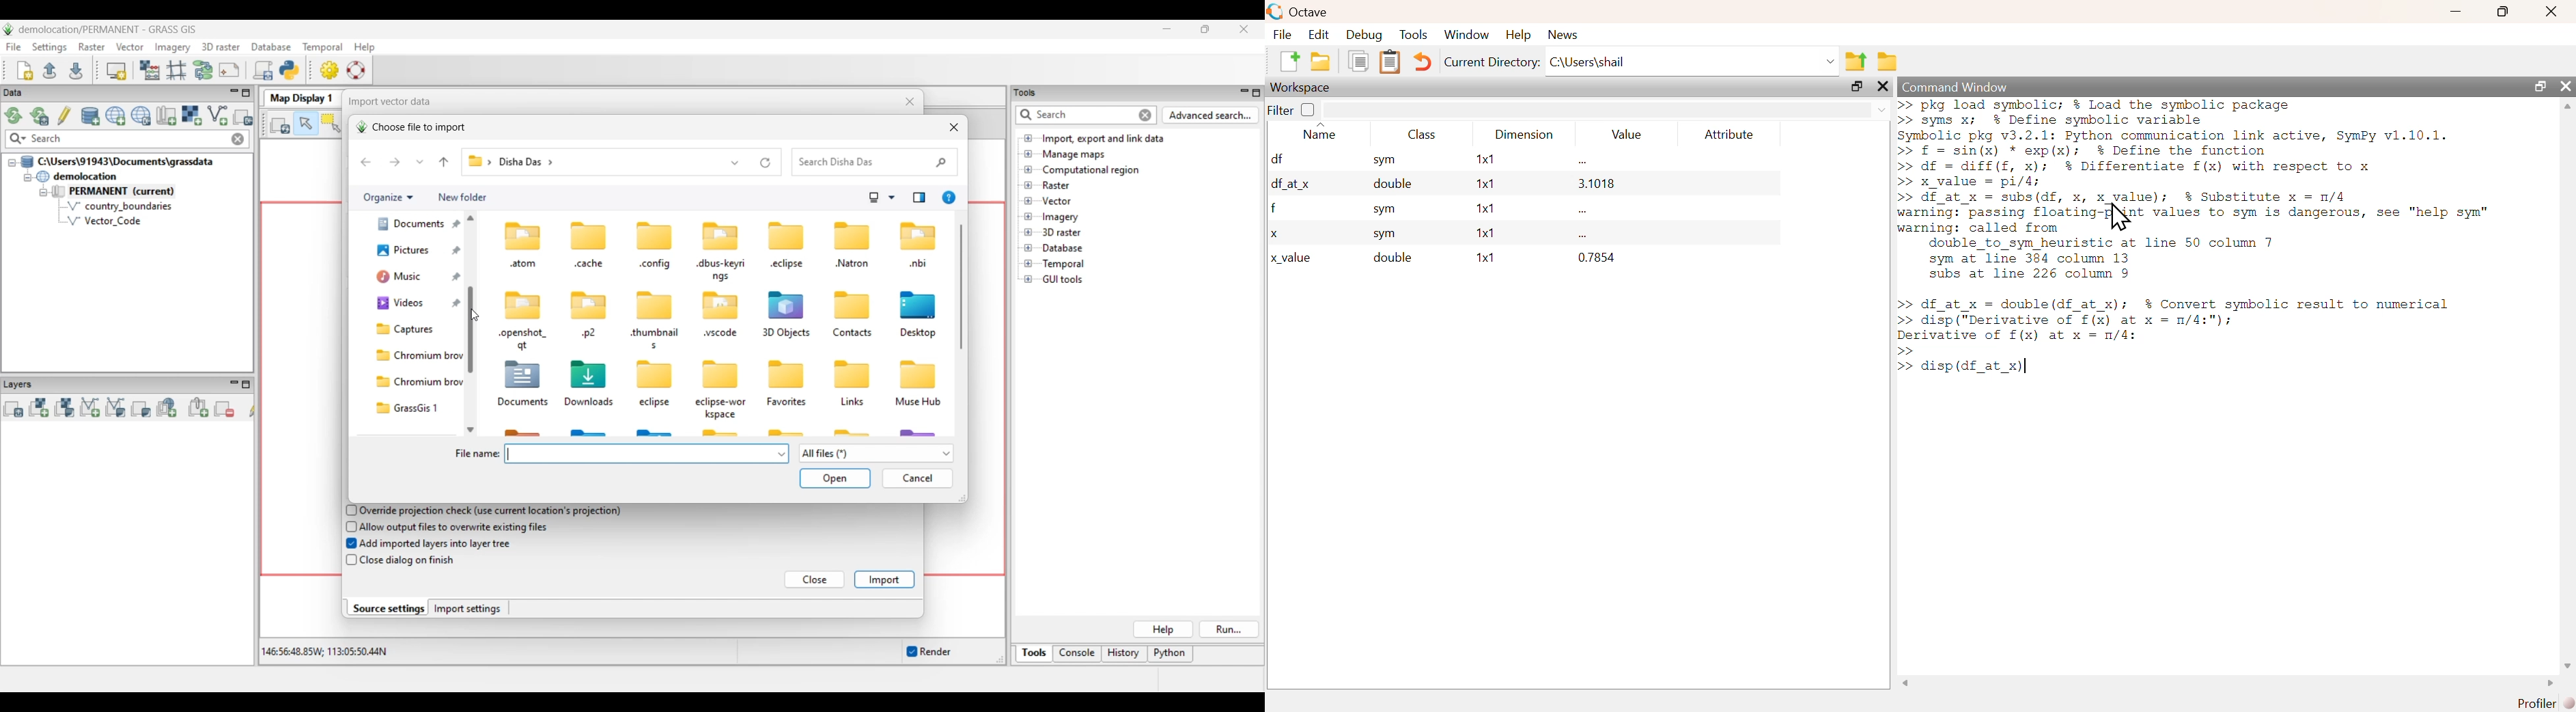  What do you see at coordinates (1887, 63) in the screenshot?
I see `Browse directories` at bounding box center [1887, 63].